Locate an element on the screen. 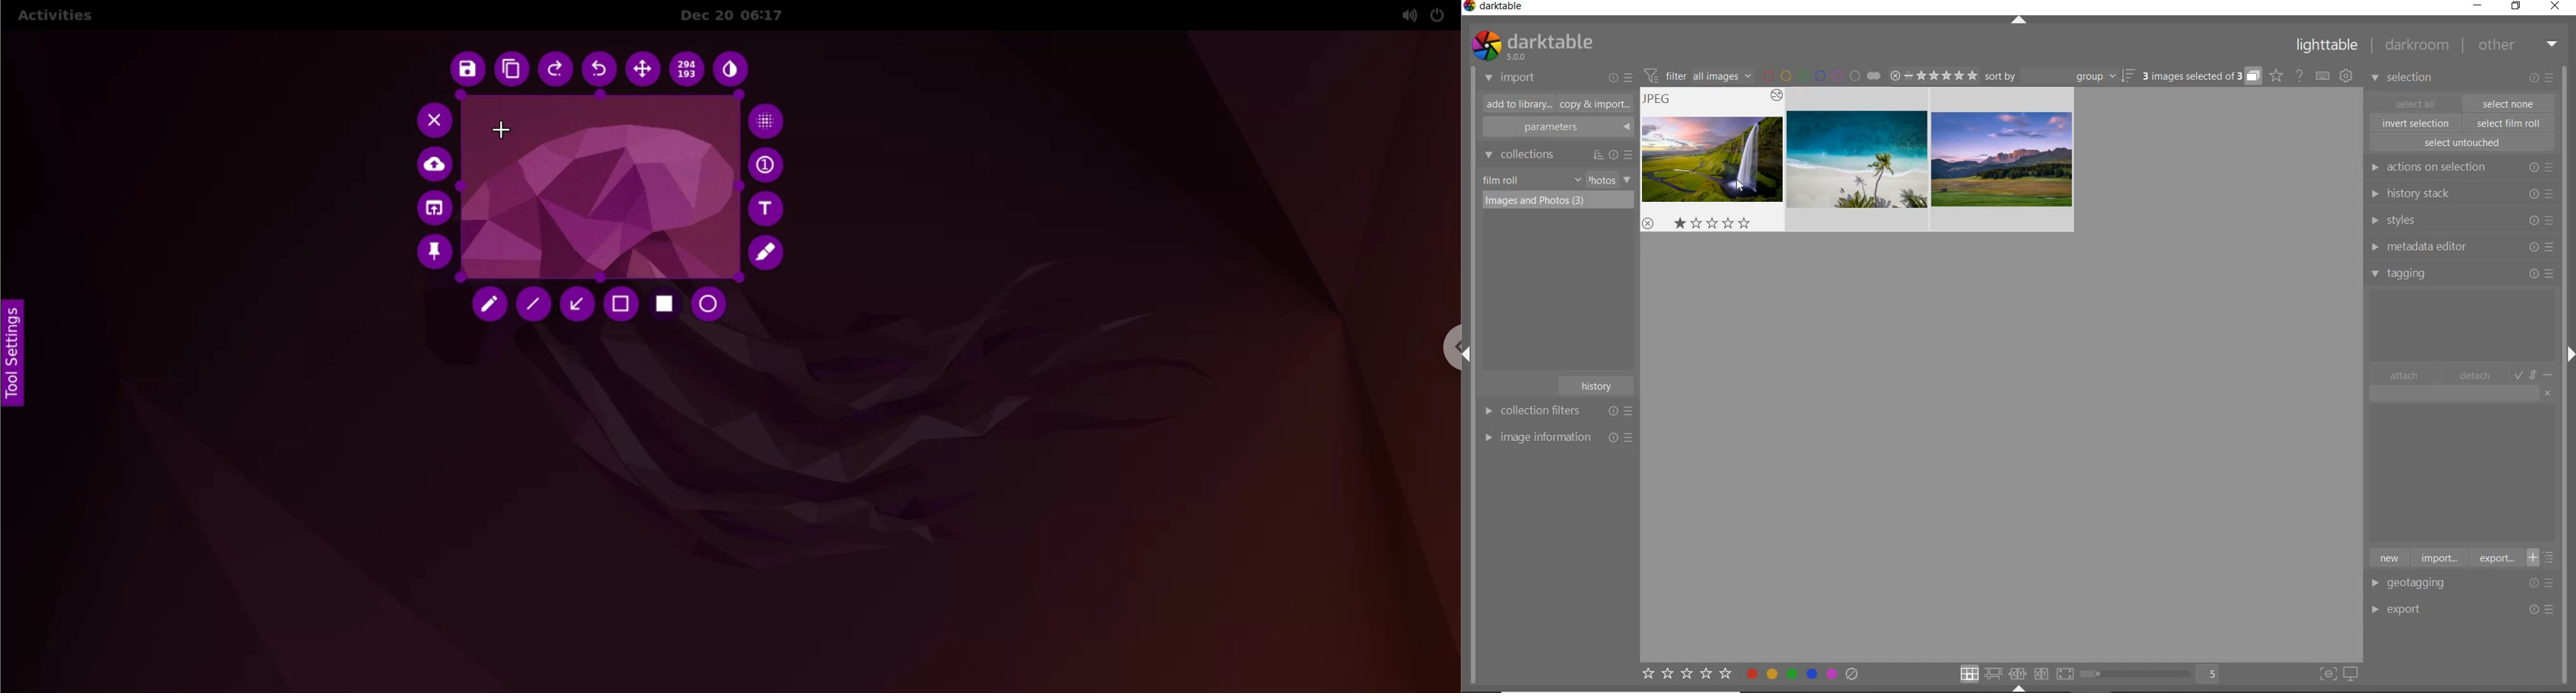 Image resolution: width=2576 pixels, height=700 pixels. toggle focus-peaking mode is located at coordinates (2326, 672).